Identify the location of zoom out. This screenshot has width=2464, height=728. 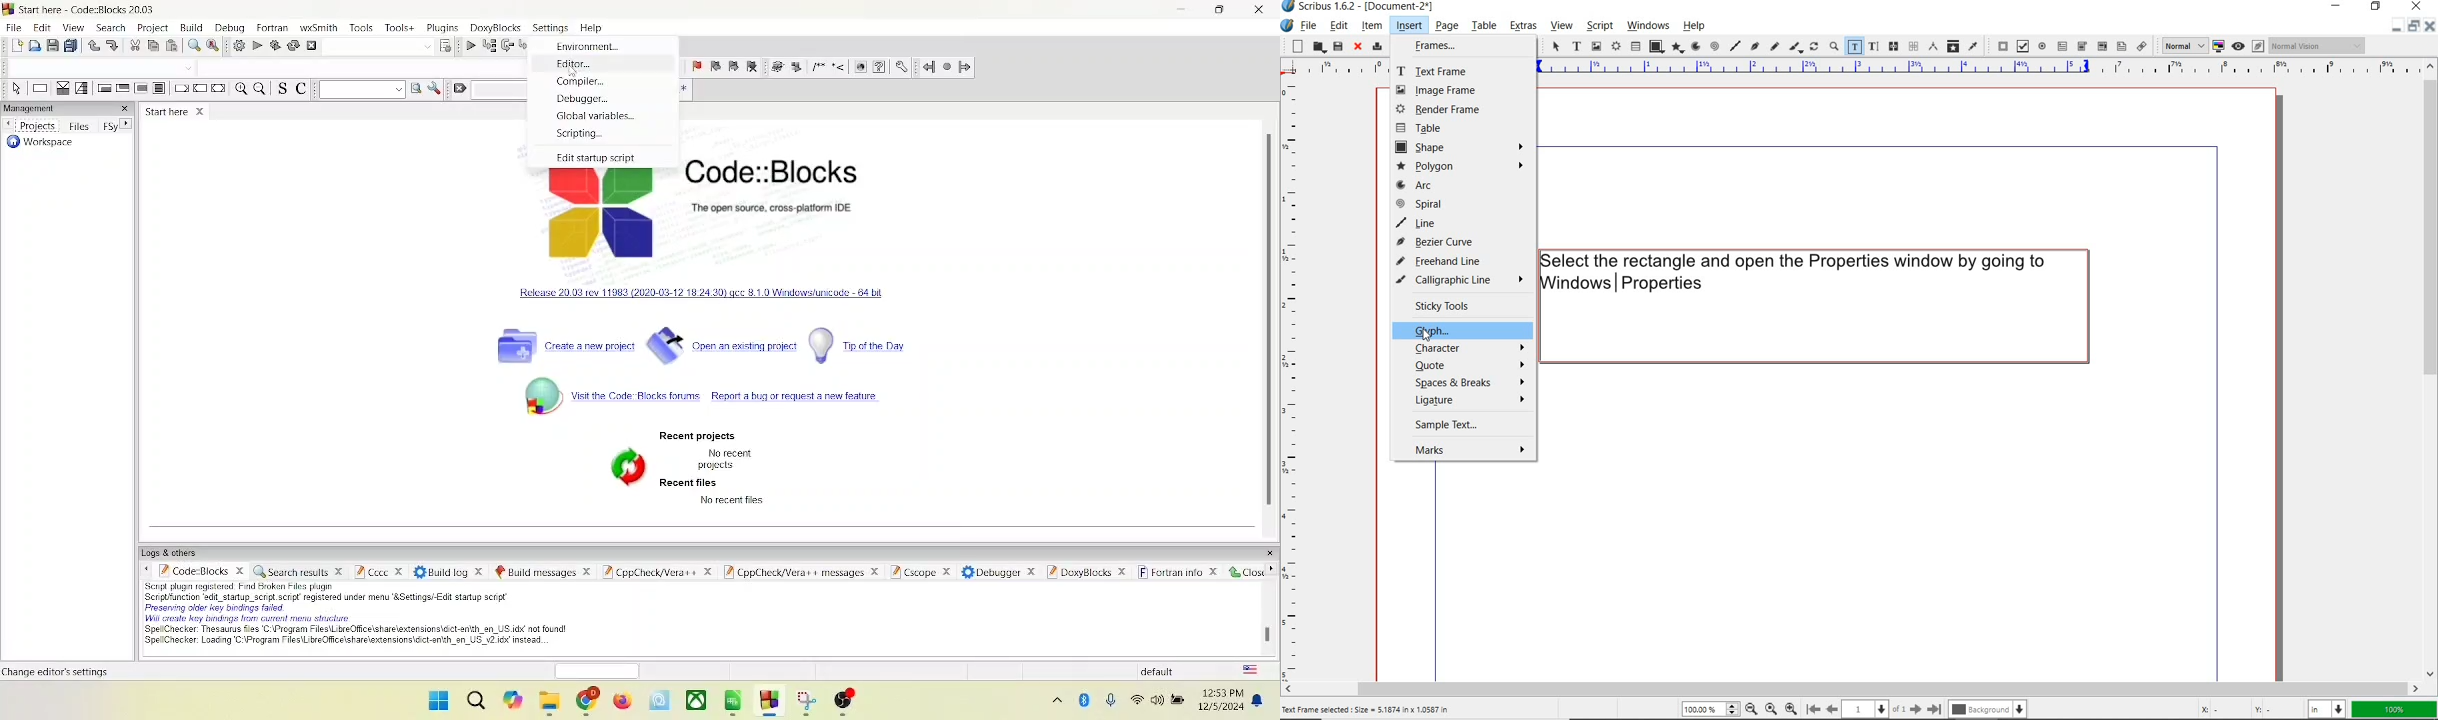
(1751, 708).